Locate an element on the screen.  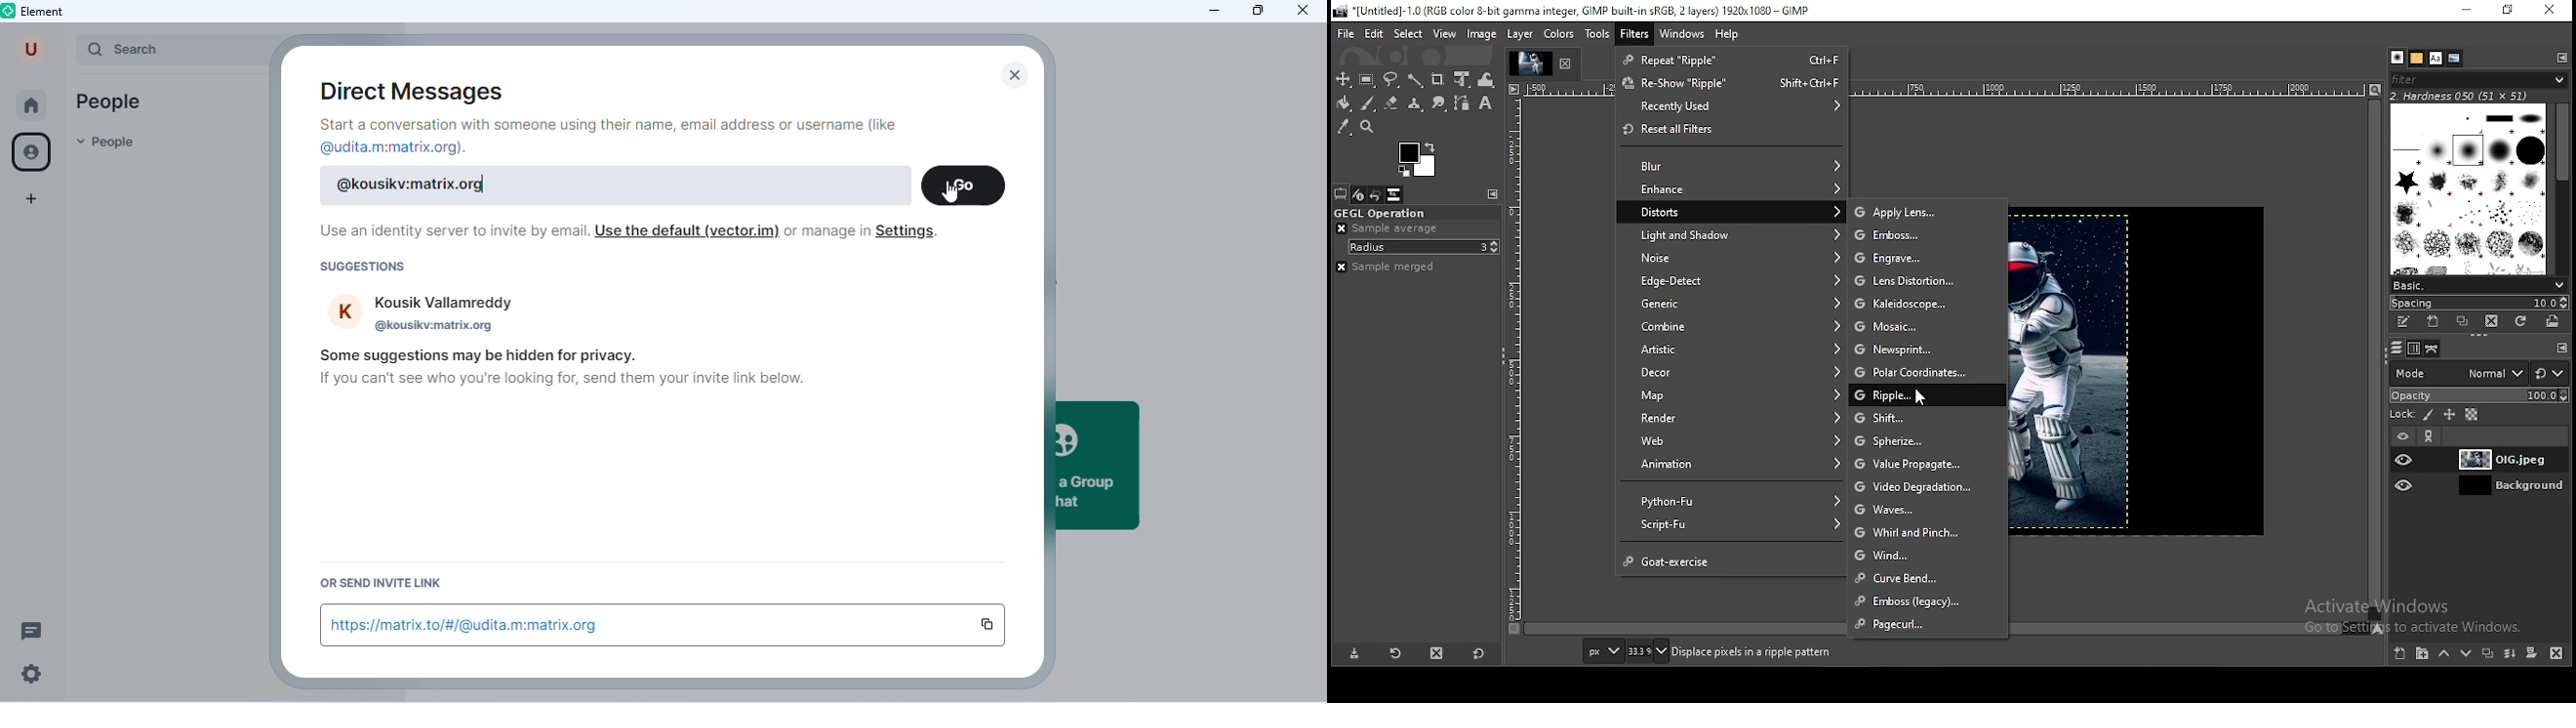
layer mode is located at coordinates (2459, 373).